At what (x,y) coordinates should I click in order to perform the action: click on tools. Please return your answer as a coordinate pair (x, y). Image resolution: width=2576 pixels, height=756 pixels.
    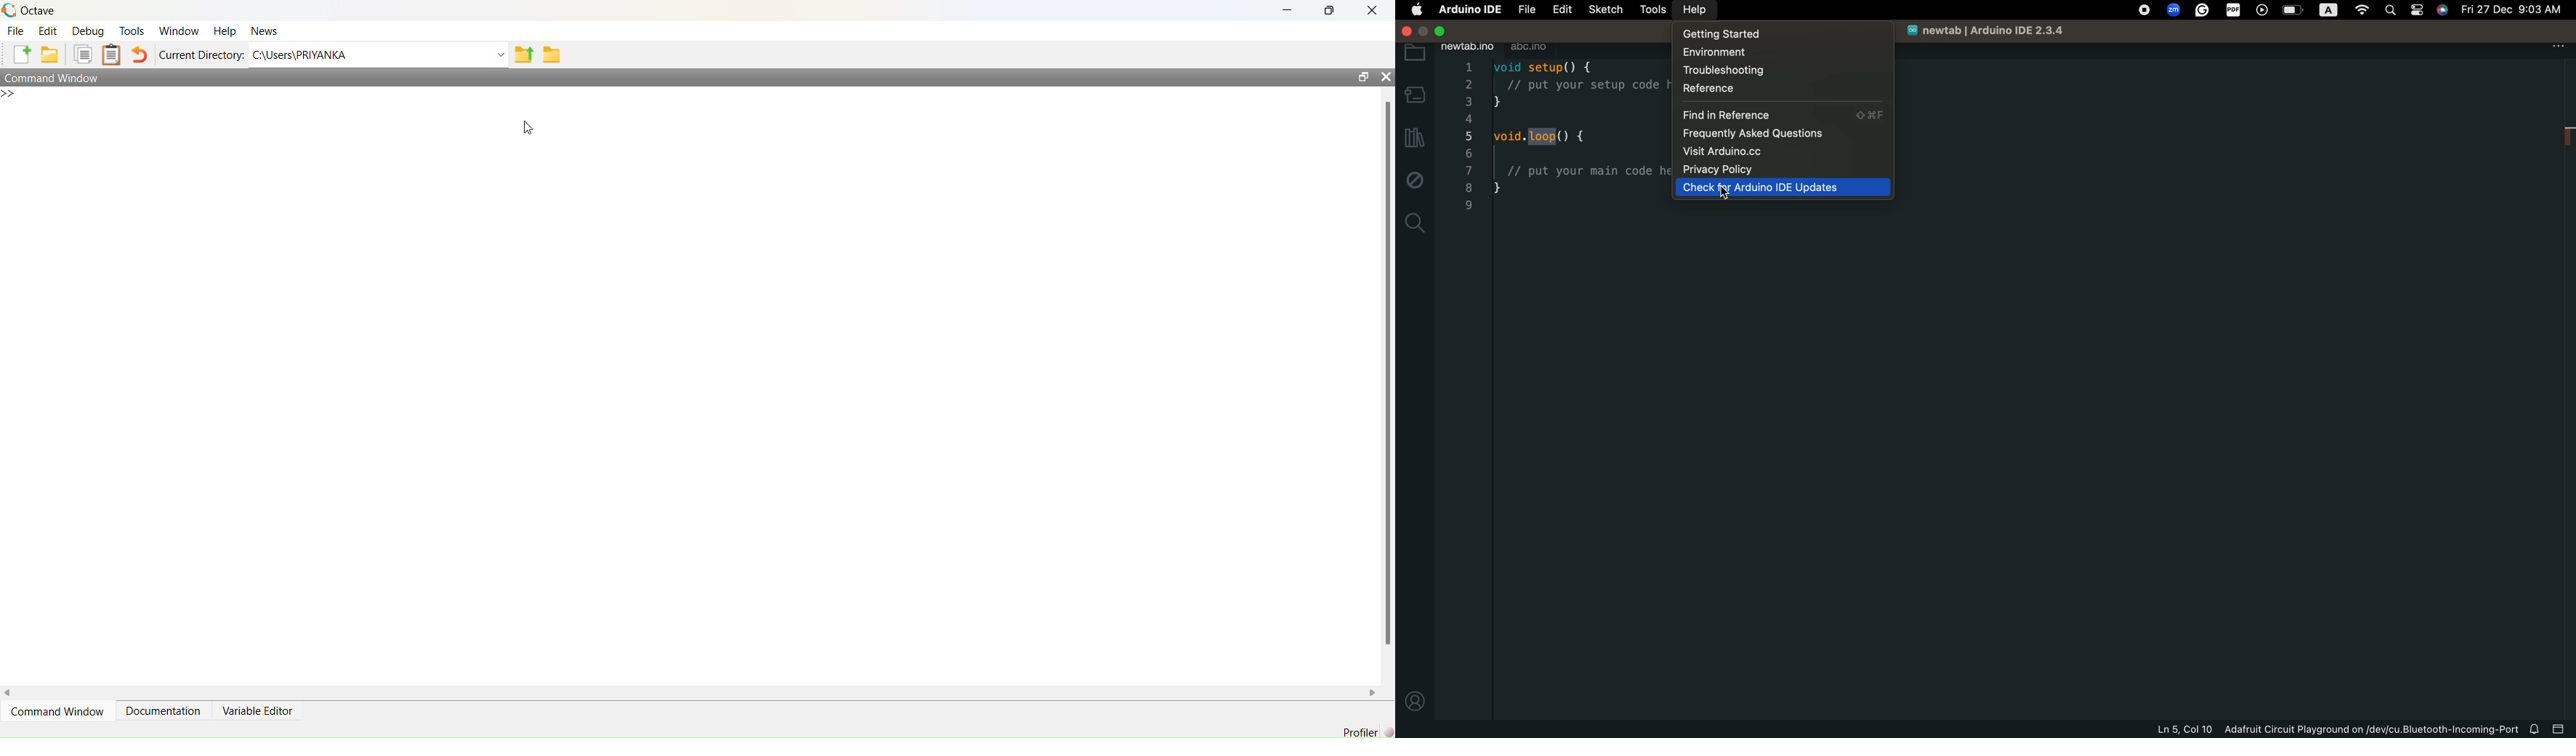
    Looking at the image, I should click on (1652, 10).